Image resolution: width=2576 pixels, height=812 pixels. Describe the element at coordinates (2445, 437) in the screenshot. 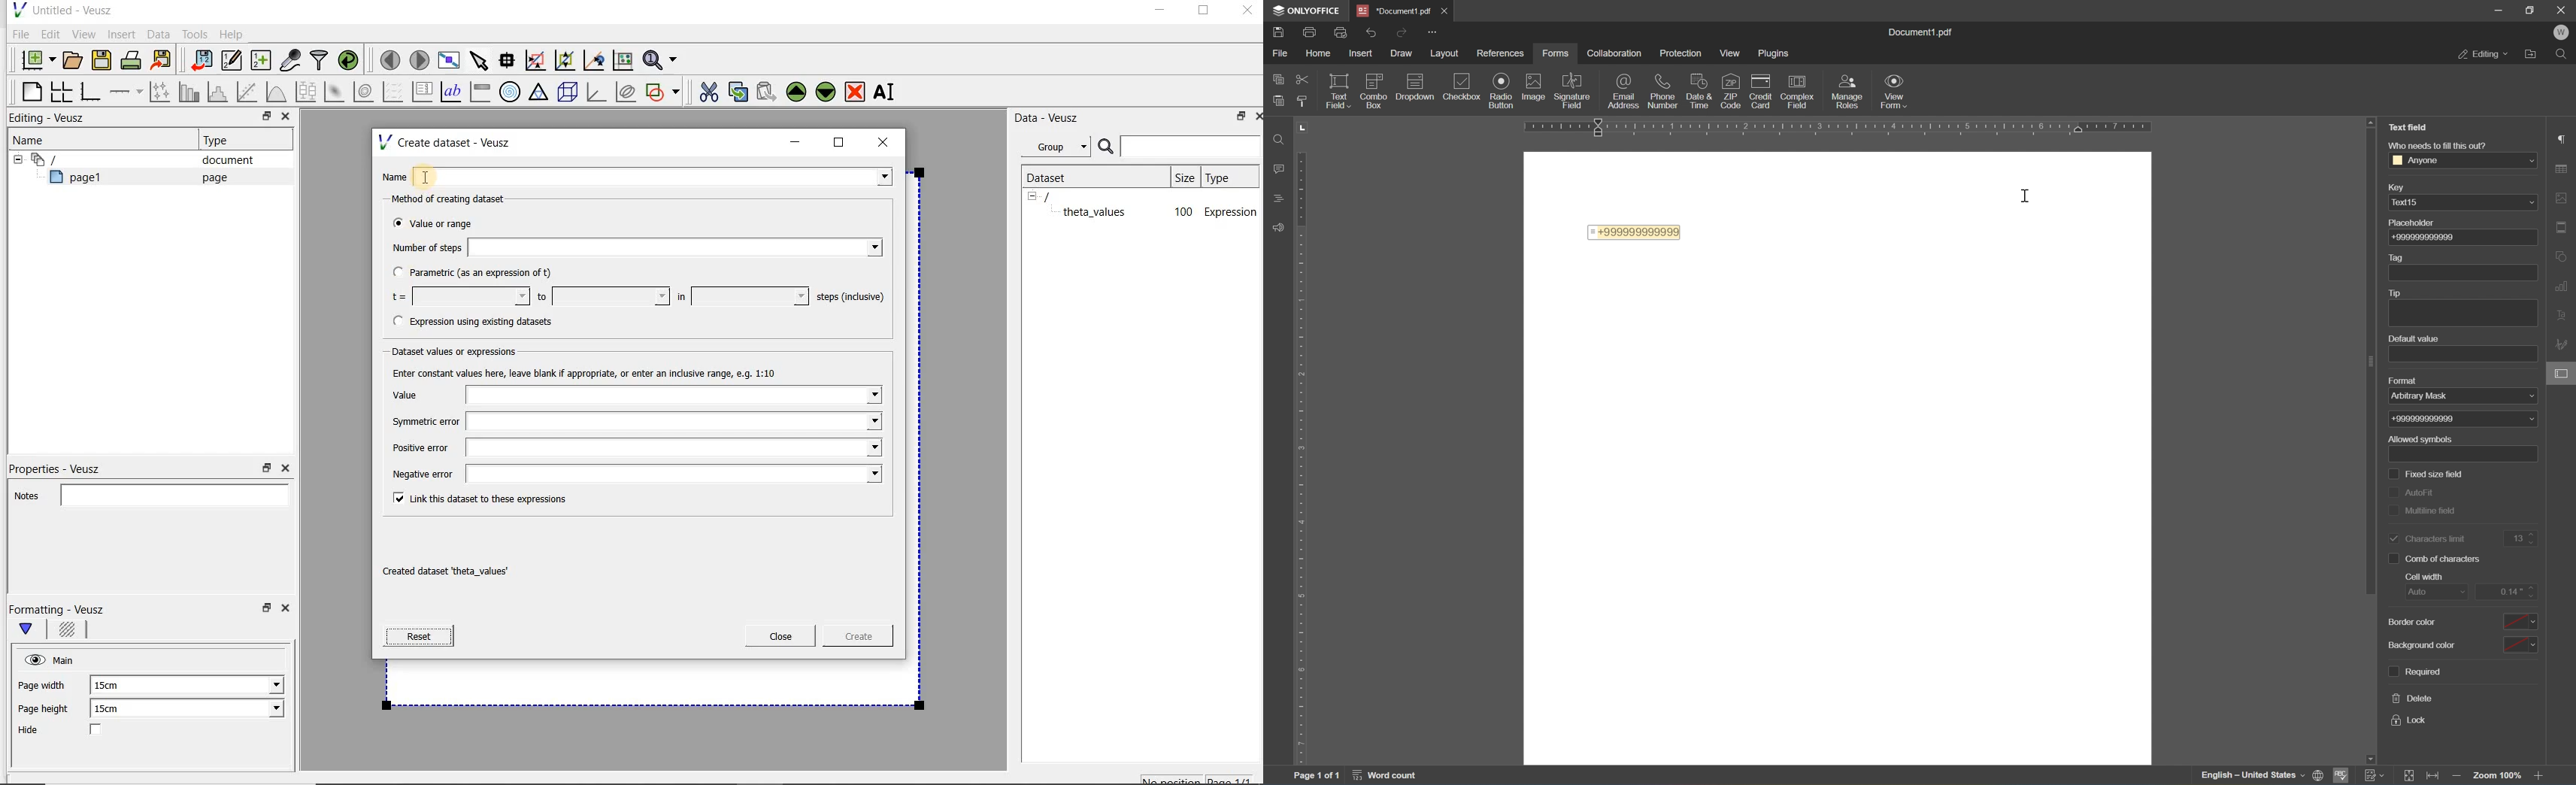

I see `Phone number` at that location.